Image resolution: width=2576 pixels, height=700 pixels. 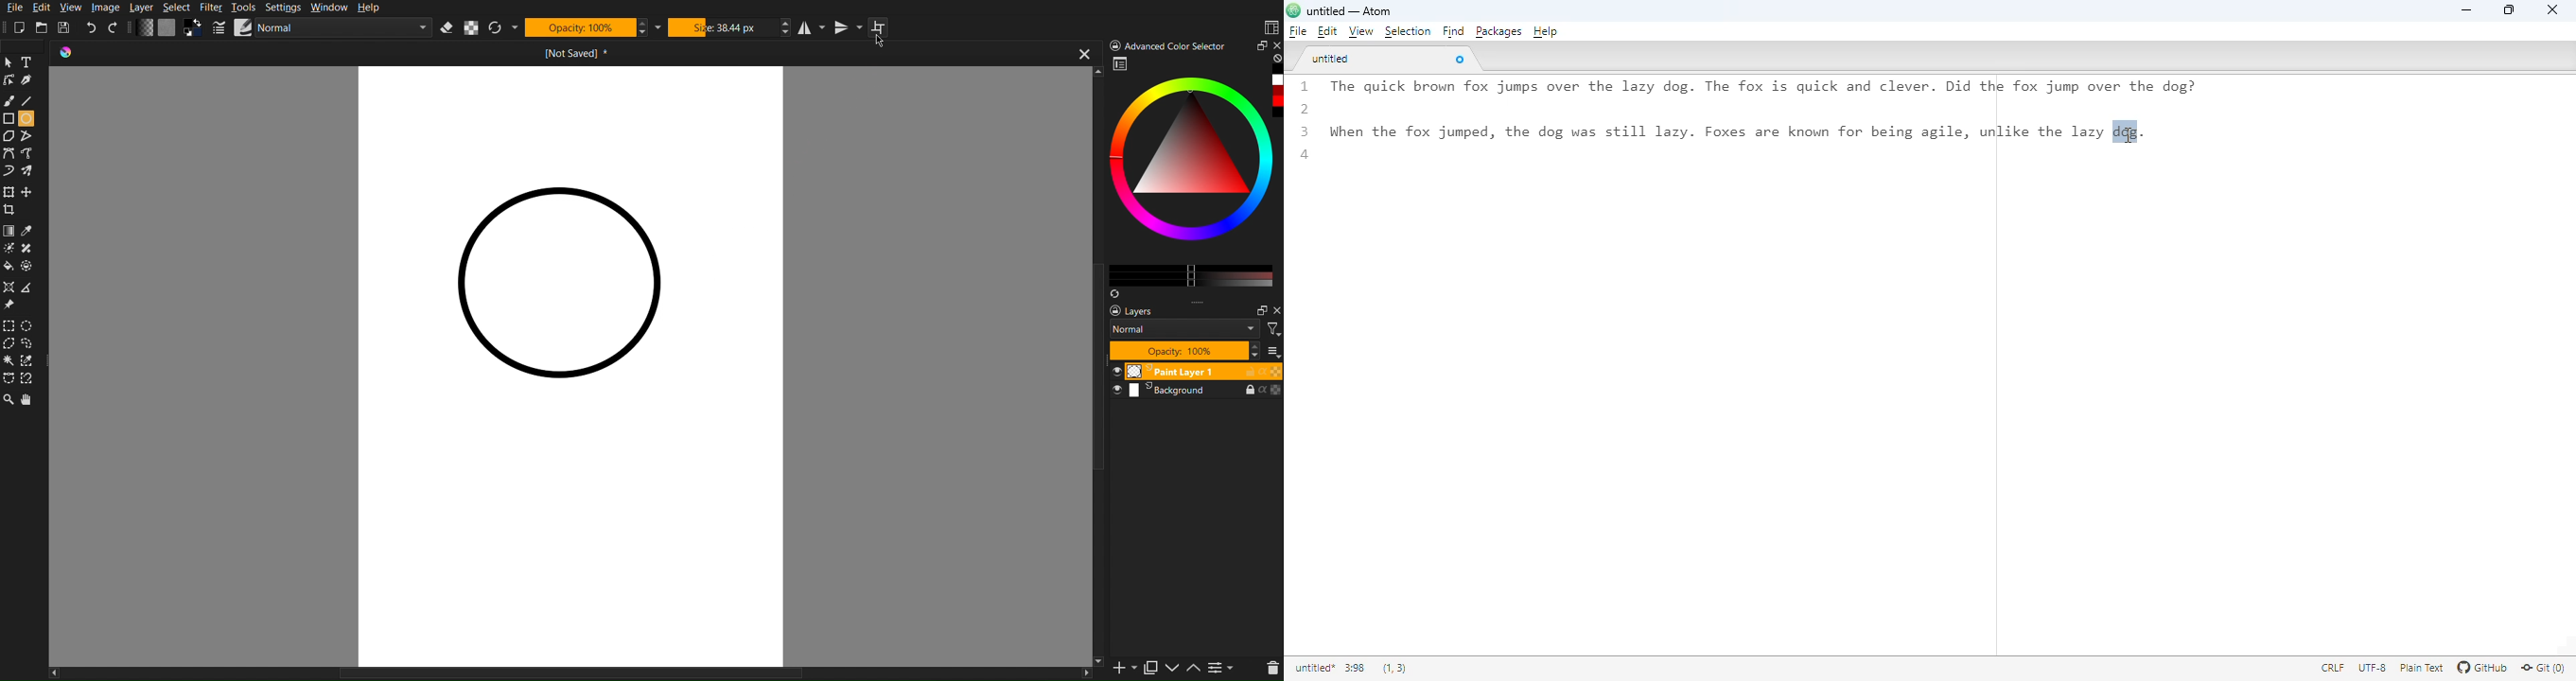 I want to click on Background, so click(x=1196, y=392).